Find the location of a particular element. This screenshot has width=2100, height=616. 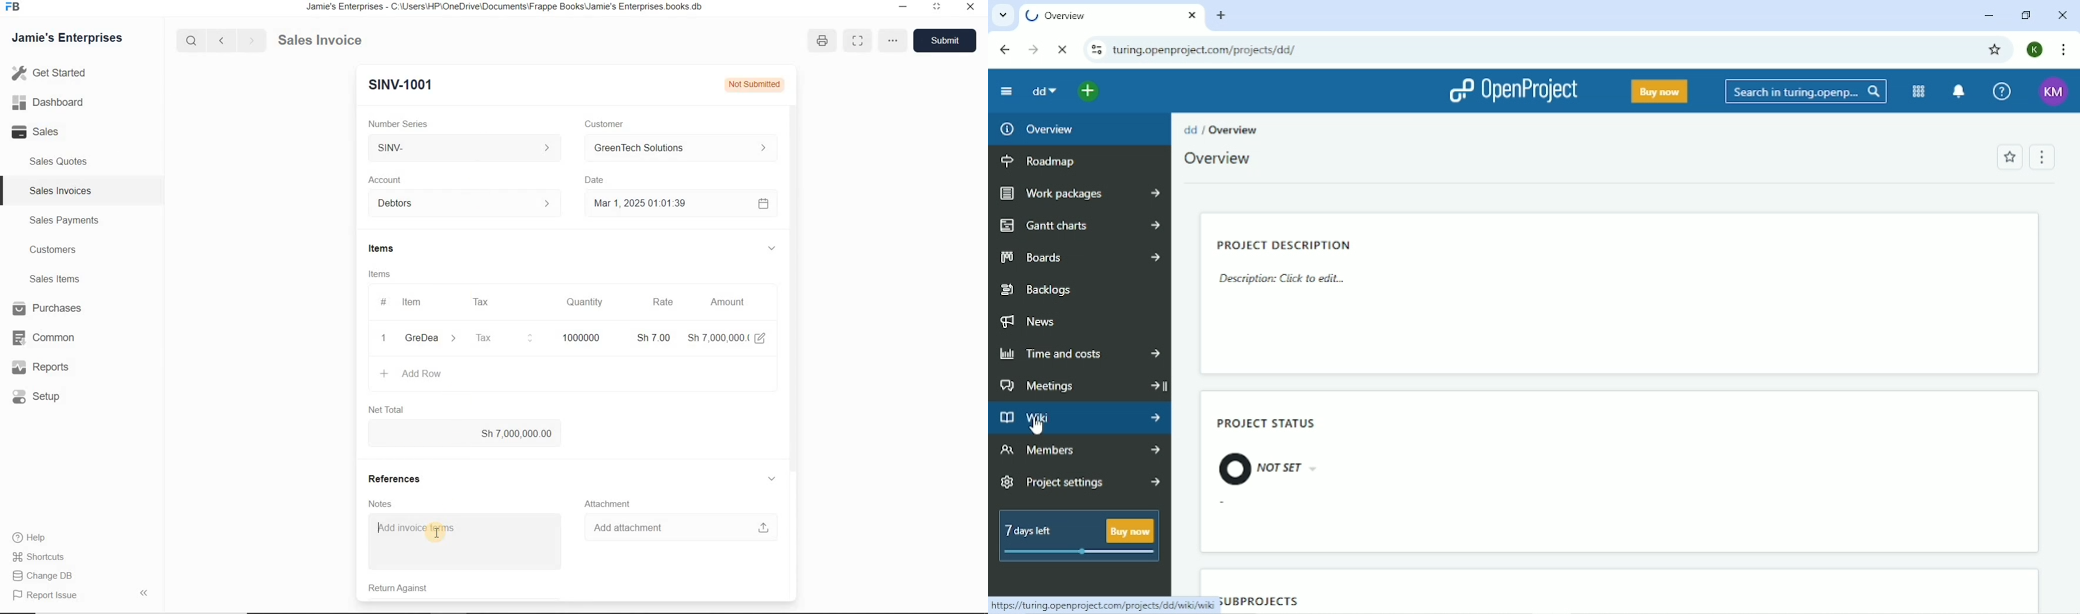

Customer is located at coordinates (600, 124).